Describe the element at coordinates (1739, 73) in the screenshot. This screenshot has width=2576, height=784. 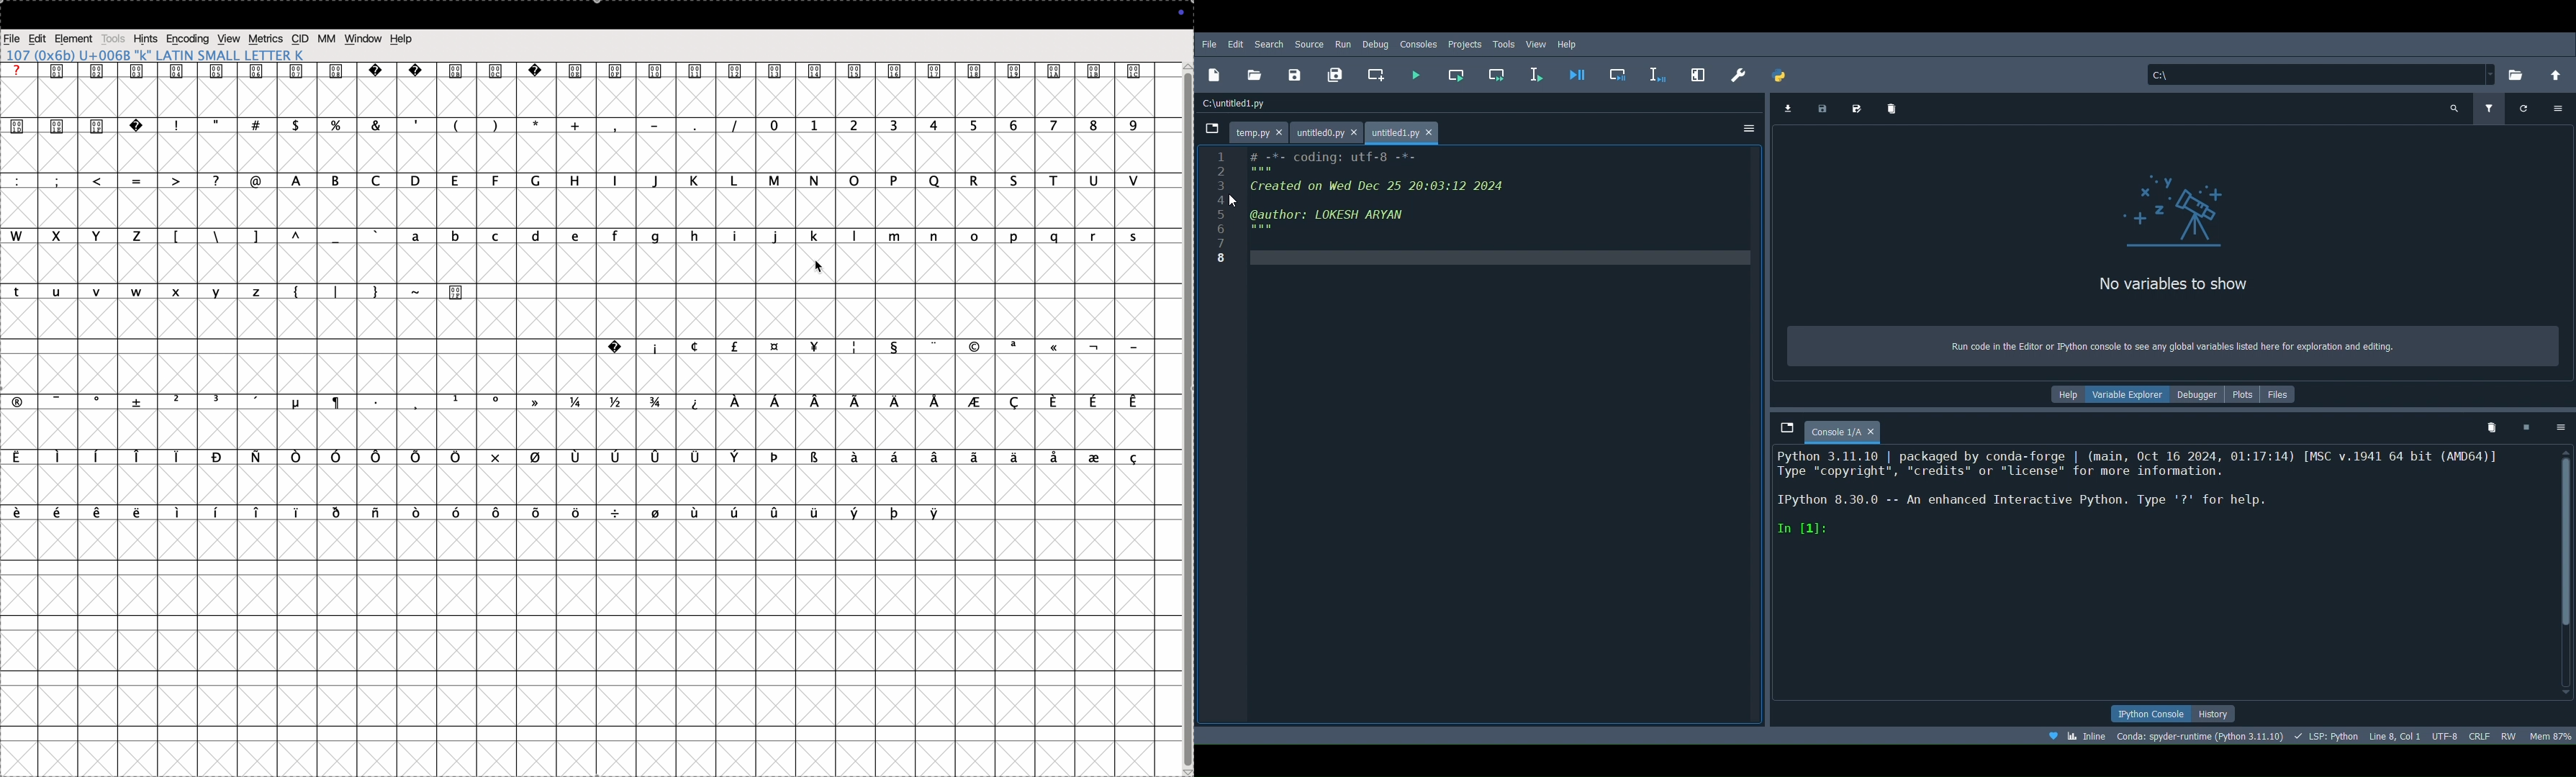
I see `Preferences` at that location.